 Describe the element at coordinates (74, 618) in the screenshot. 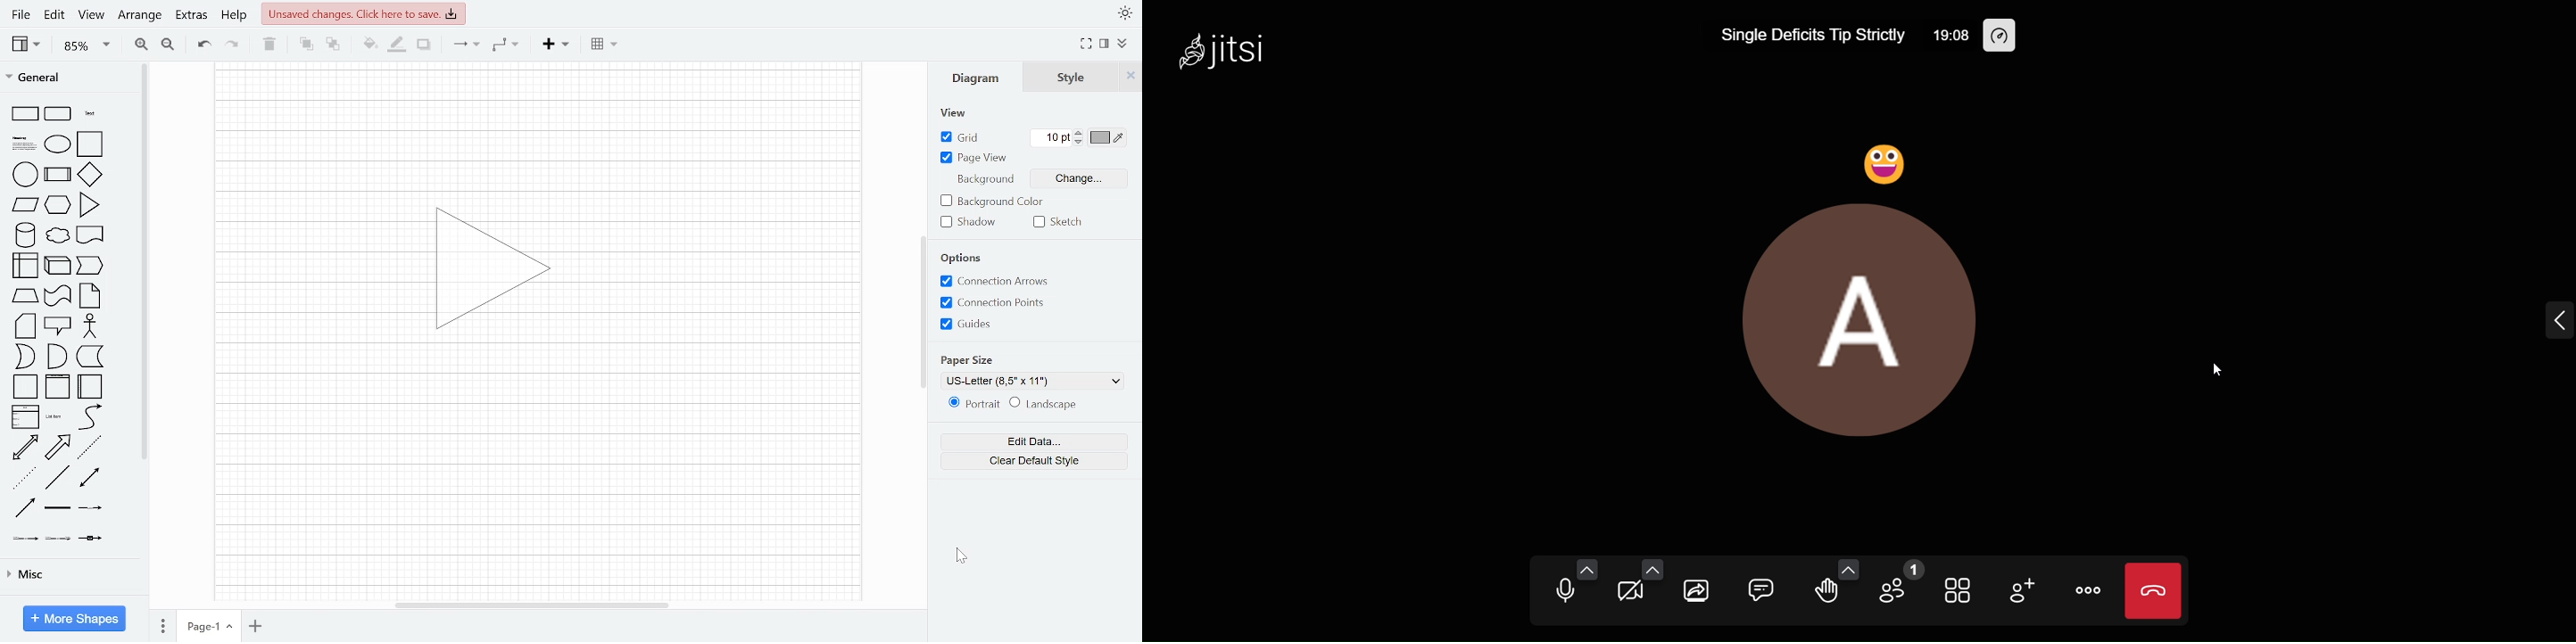

I see `More shapes` at that location.